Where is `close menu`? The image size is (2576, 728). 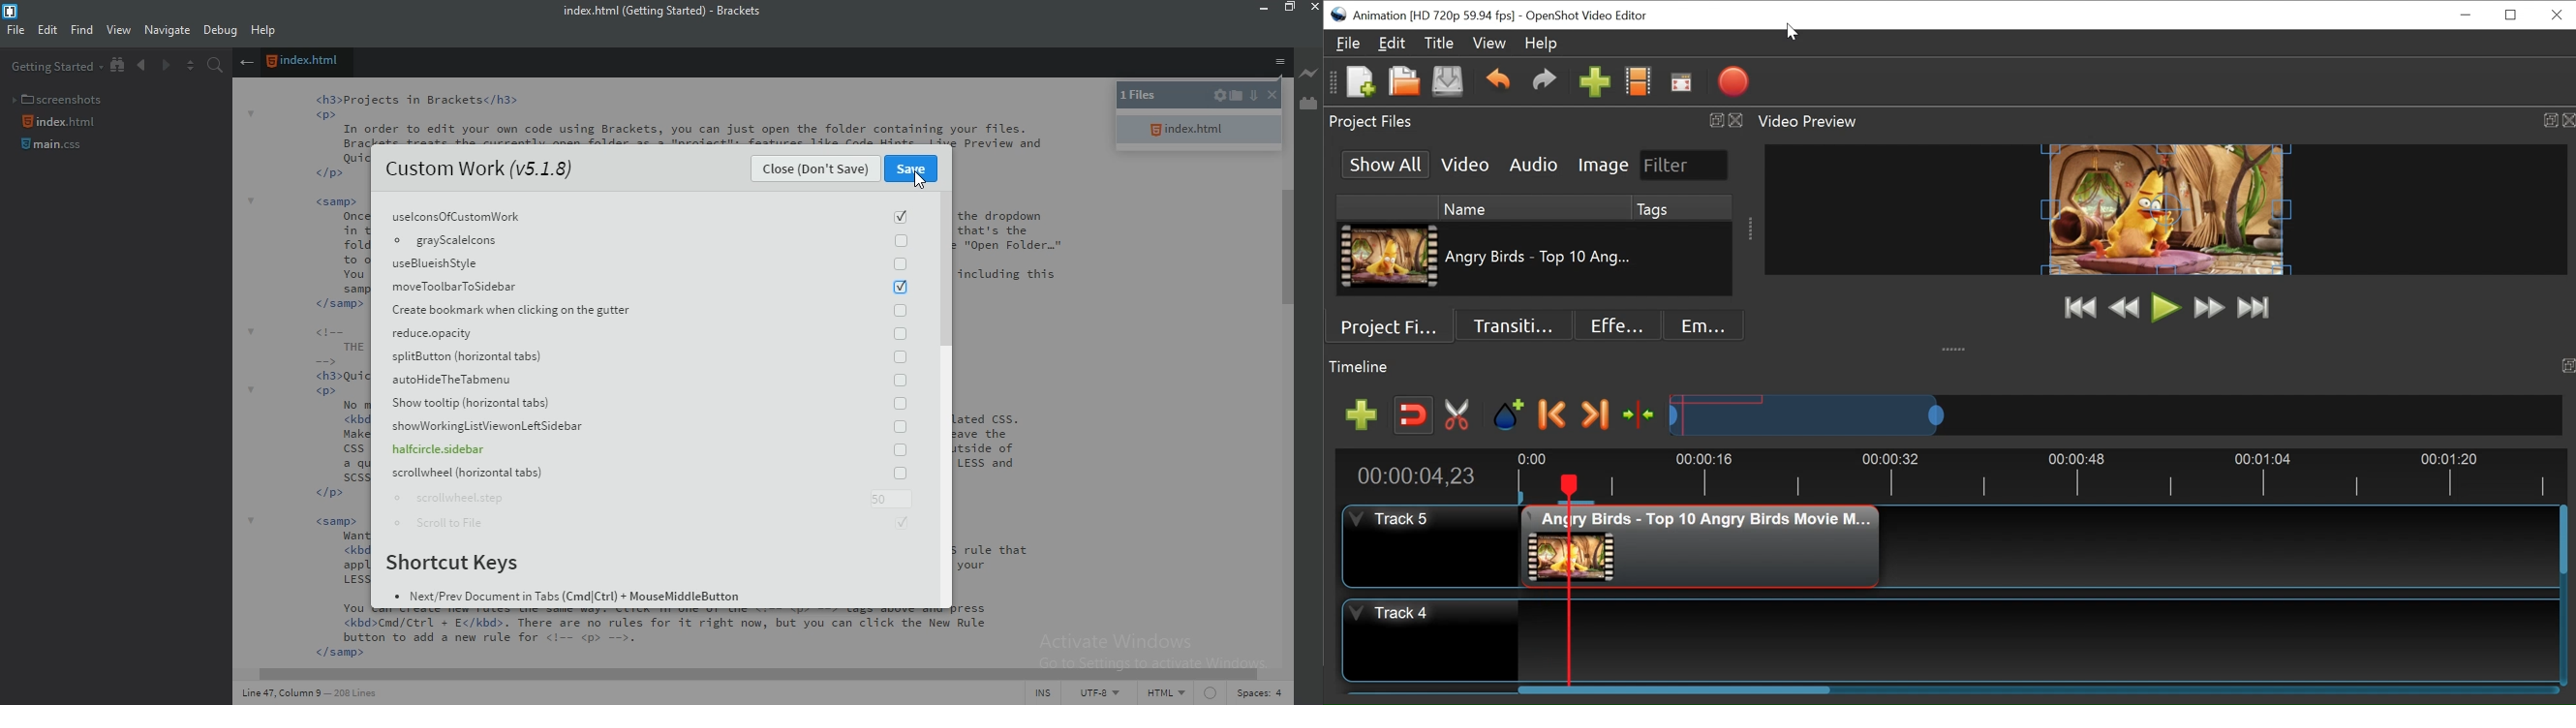 close menu is located at coordinates (246, 63).